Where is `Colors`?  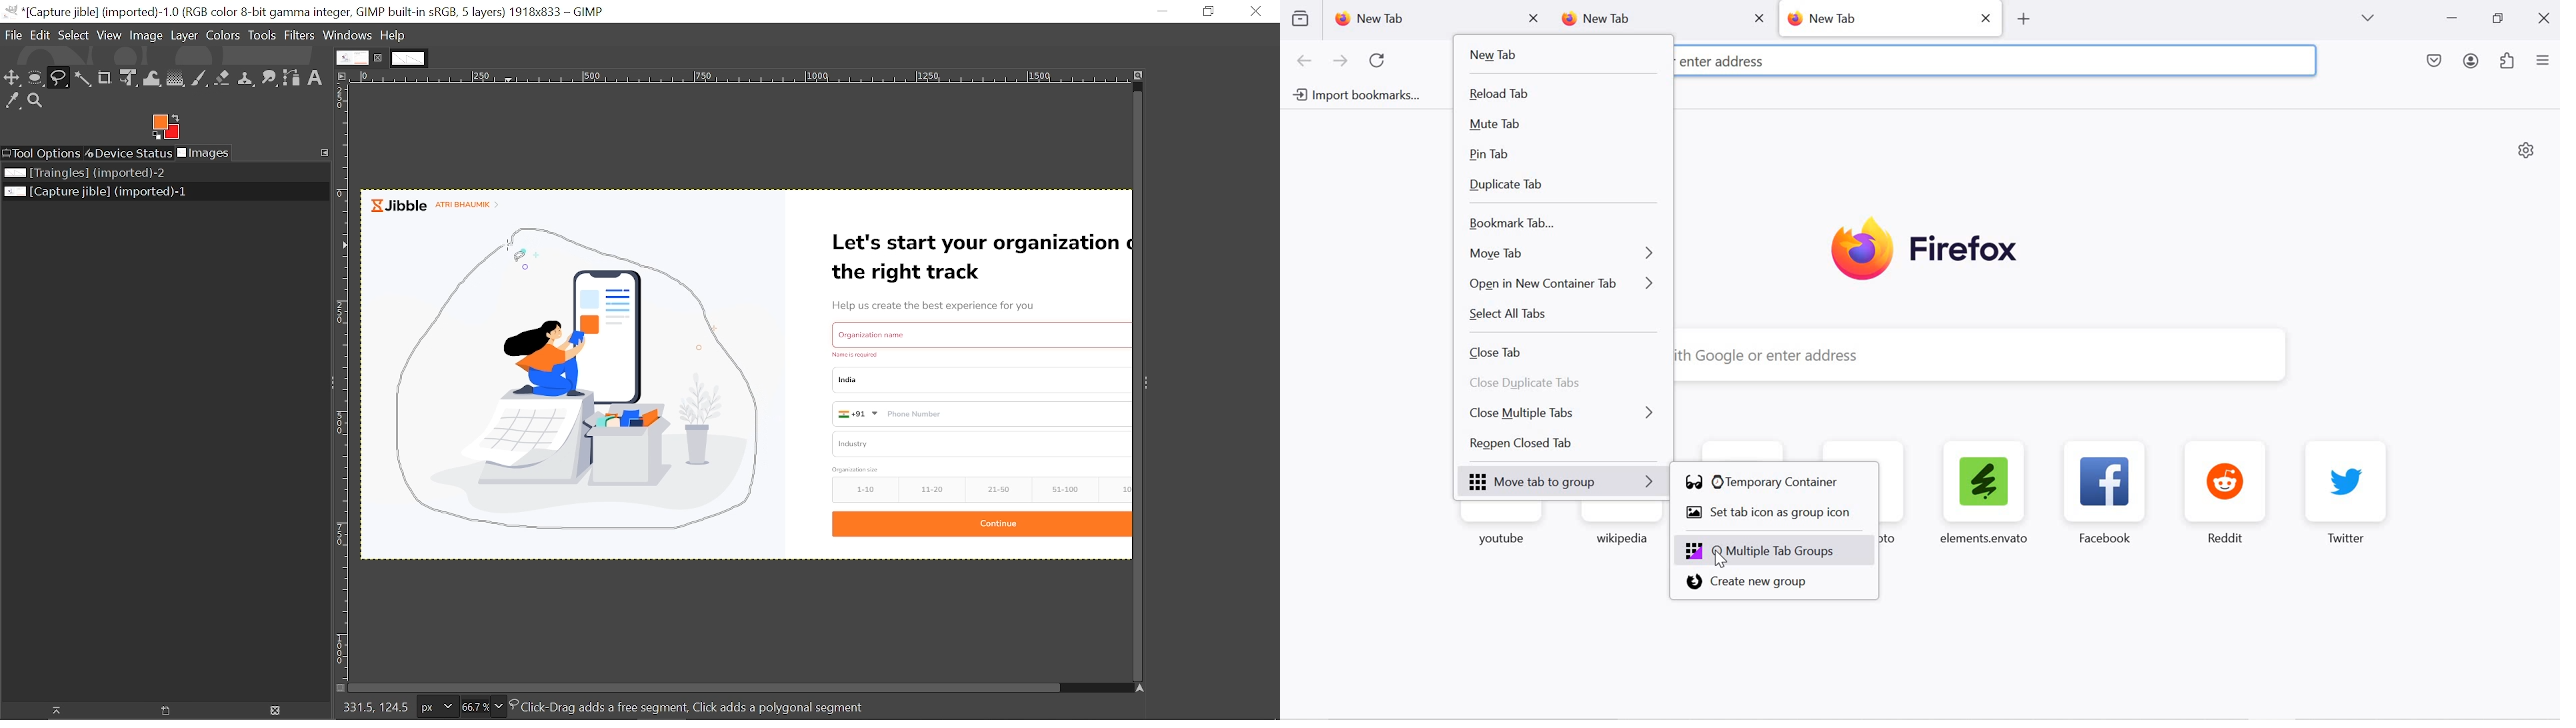
Colors is located at coordinates (223, 38).